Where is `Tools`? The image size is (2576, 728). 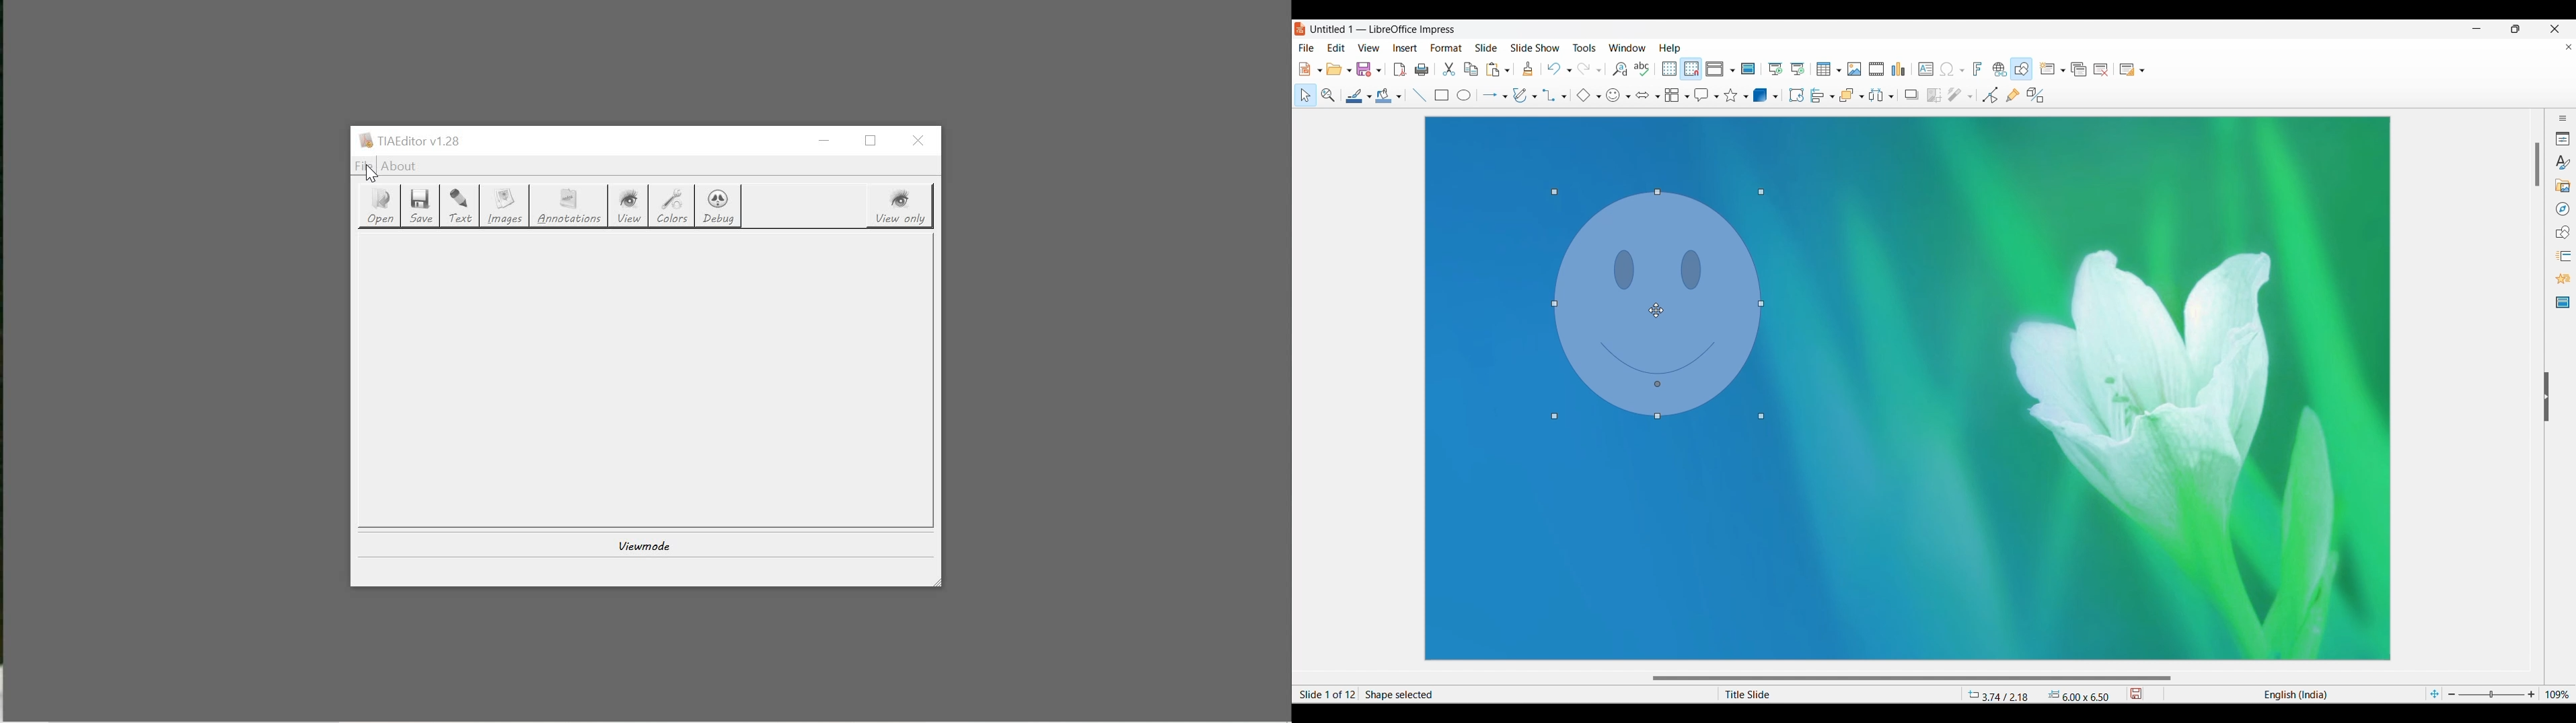 Tools is located at coordinates (1585, 47).